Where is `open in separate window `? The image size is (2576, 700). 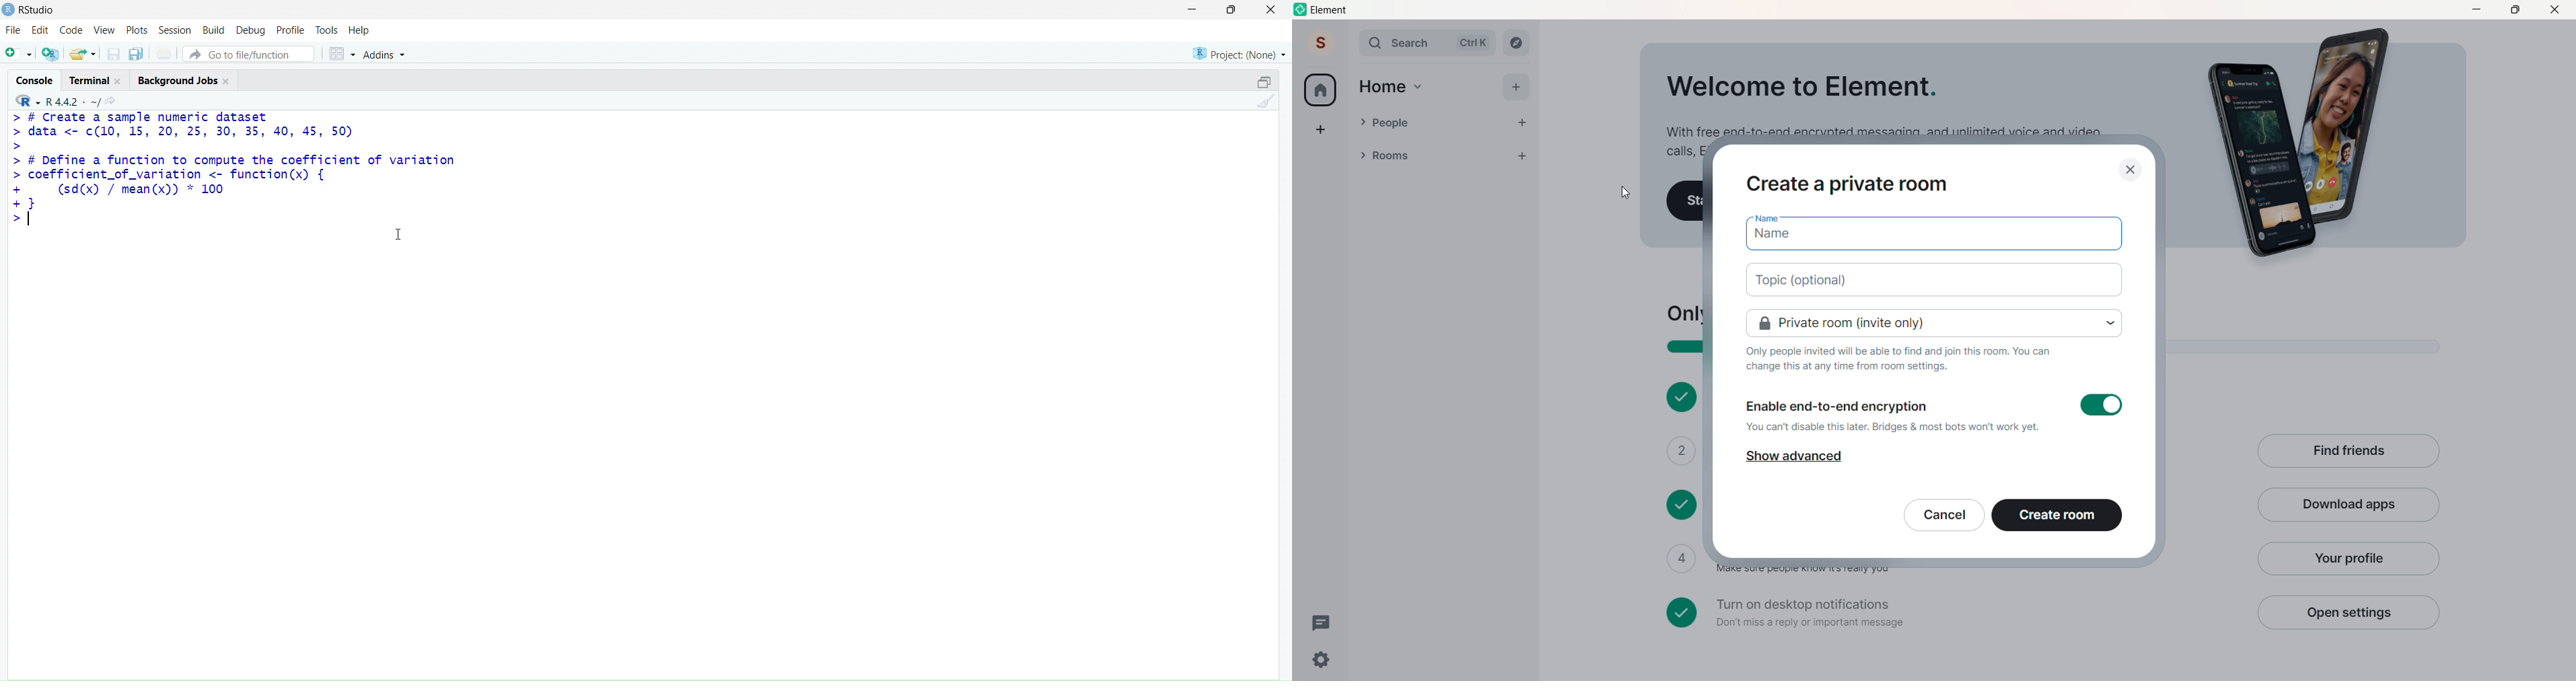 open in separate window  is located at coordinates (1264, 81).